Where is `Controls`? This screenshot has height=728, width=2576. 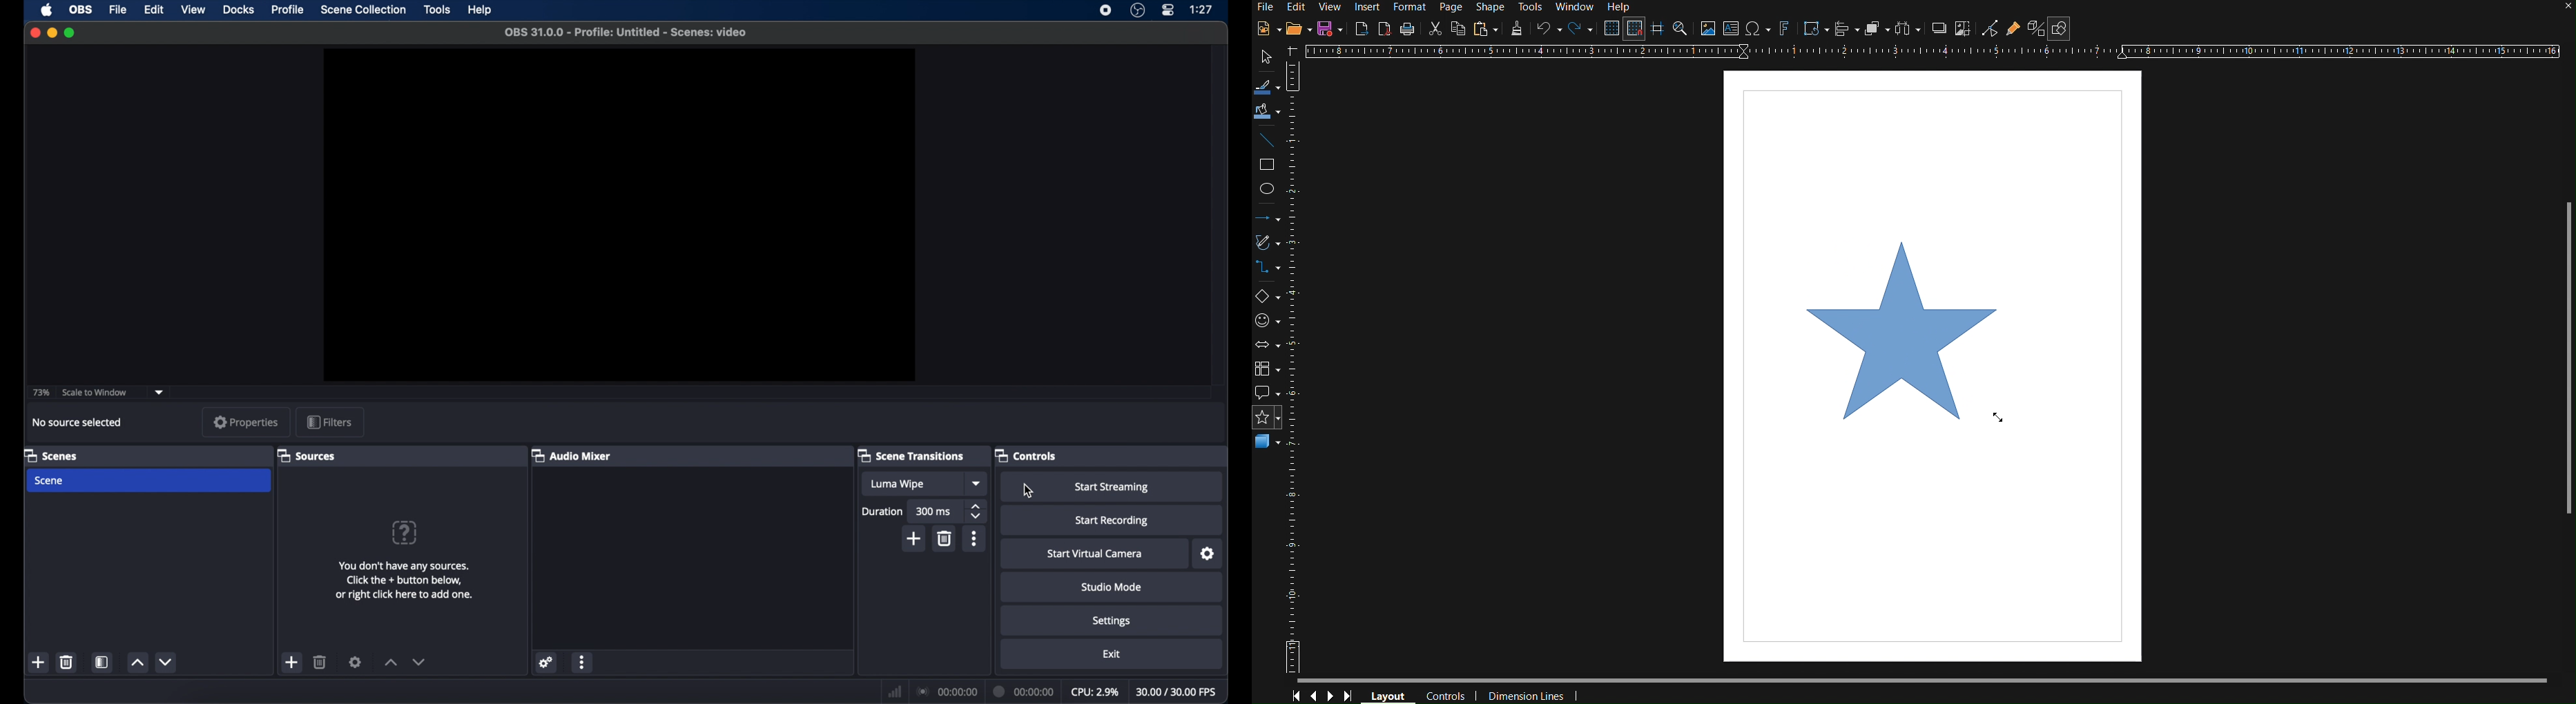
Controls is located at coordinates (1323, 696).